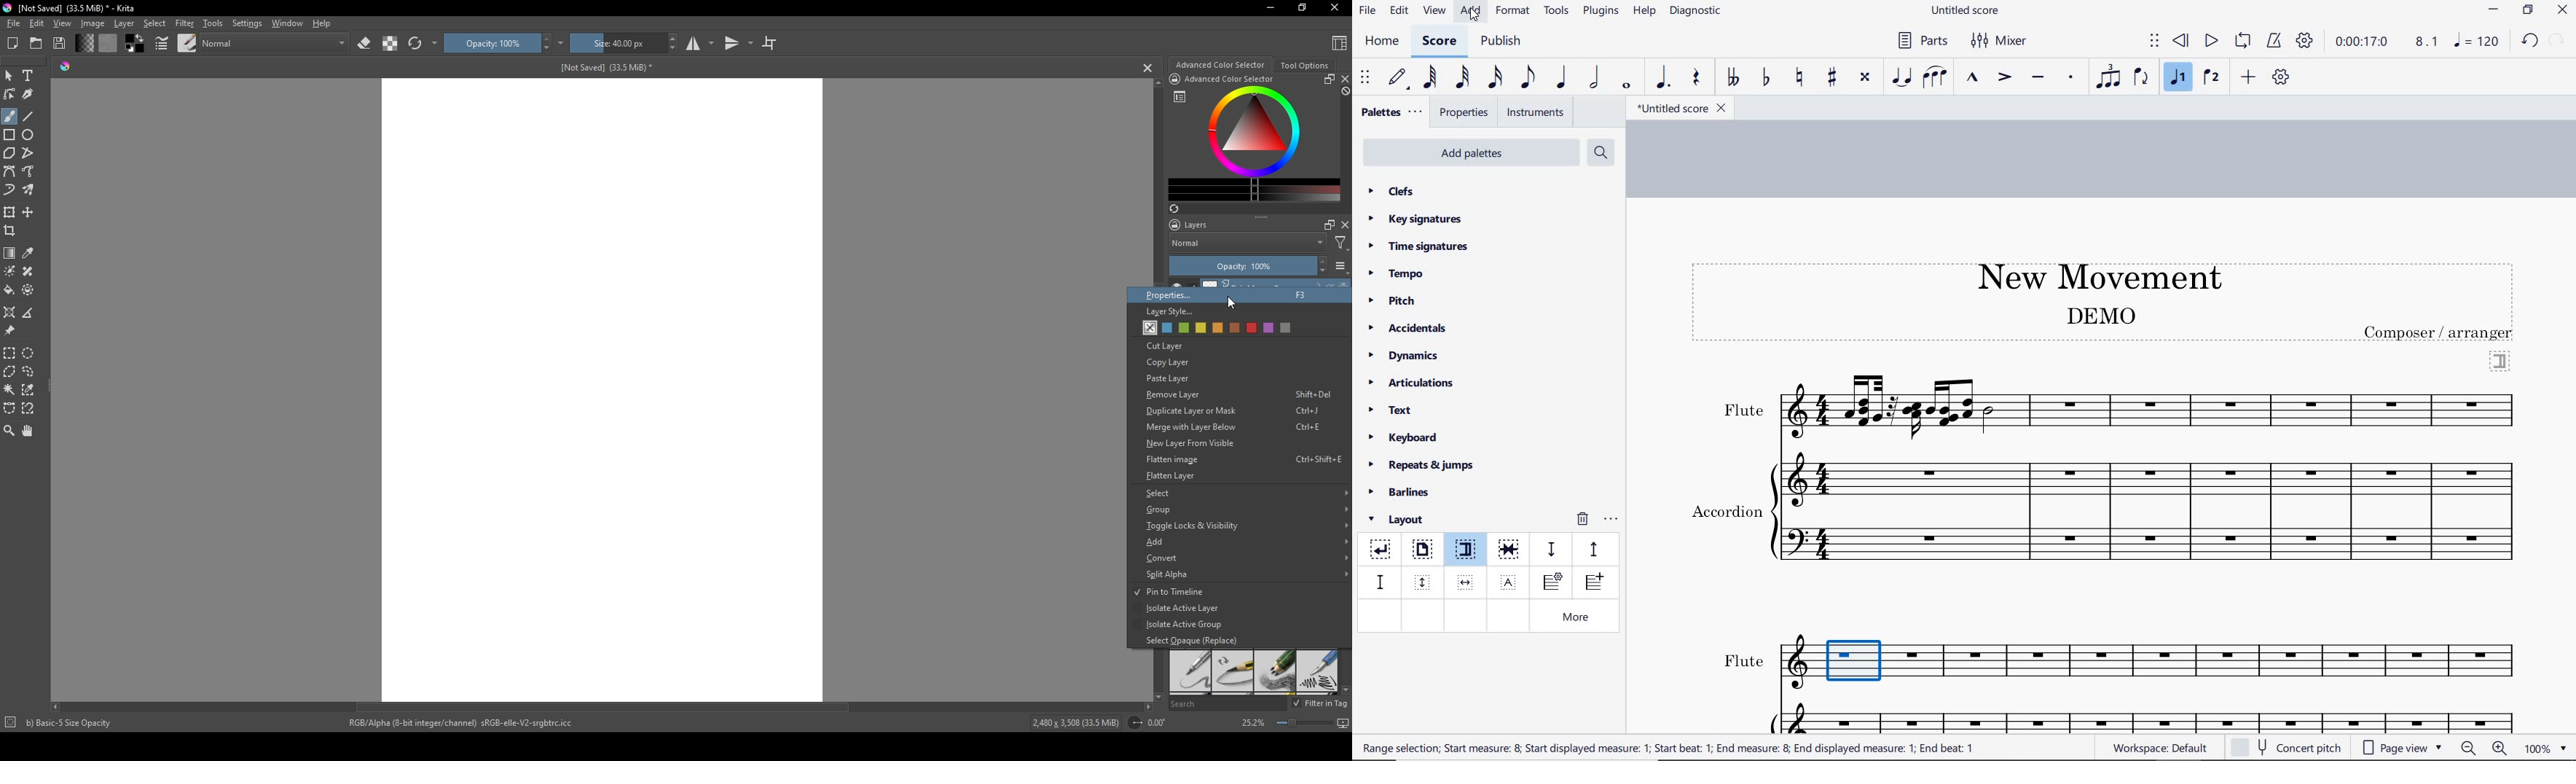  What do you see at coordinates (1185, 626) in the screenshot?
I see `Isolate Active Group` at bounding box center [1185, 626].